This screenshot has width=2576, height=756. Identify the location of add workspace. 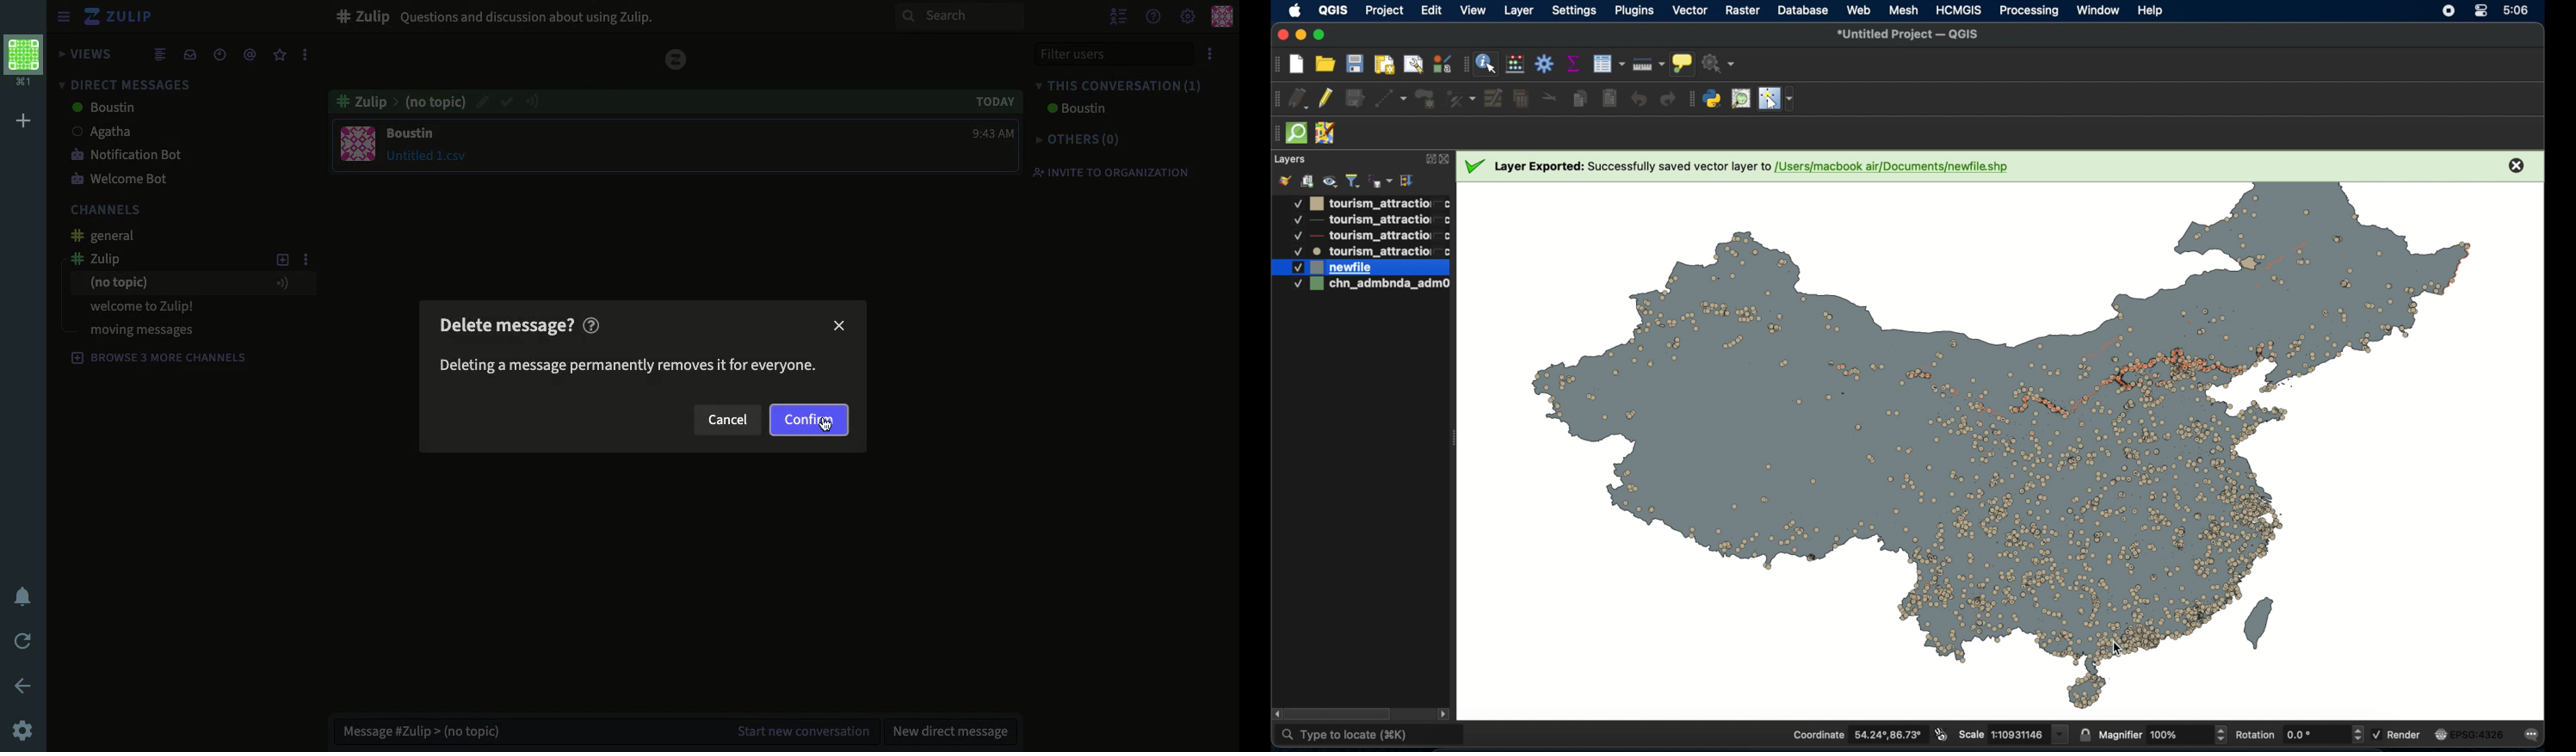
(25, 119).